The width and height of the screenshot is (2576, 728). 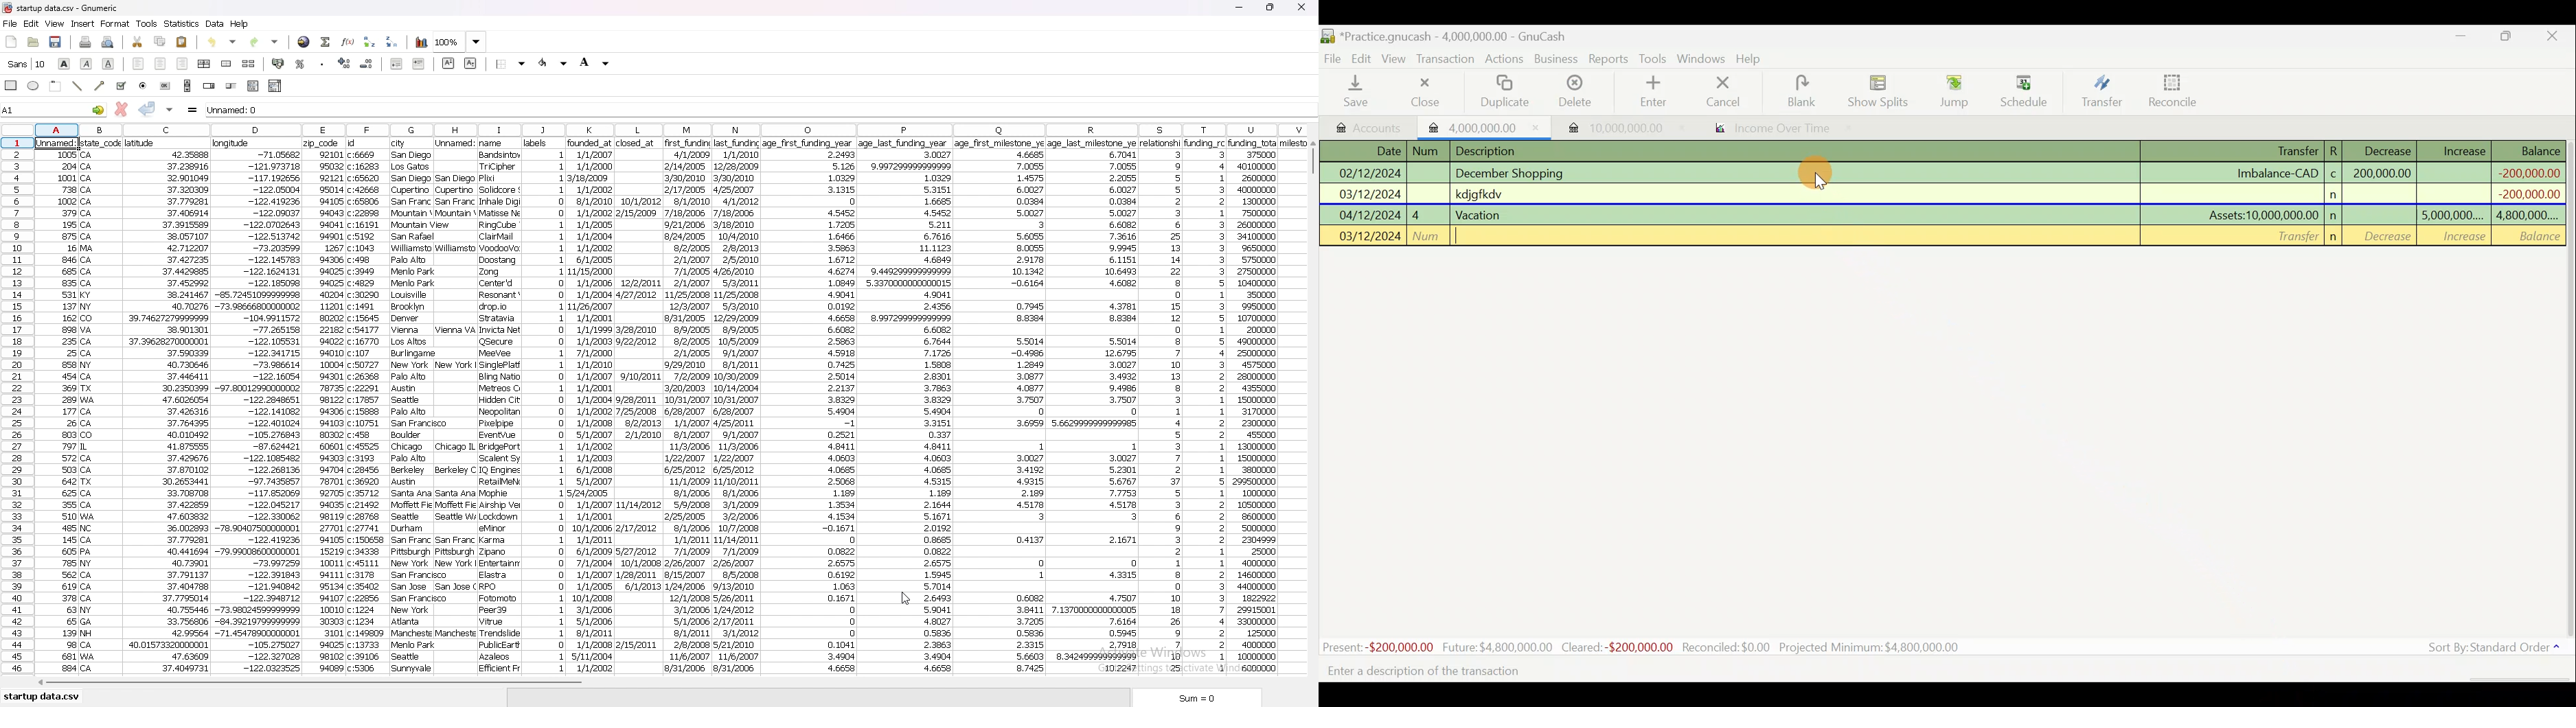 What do you see at coordinates (554, 63) in the screenshot?
I see `foreground` at bounding box center [554, 63].